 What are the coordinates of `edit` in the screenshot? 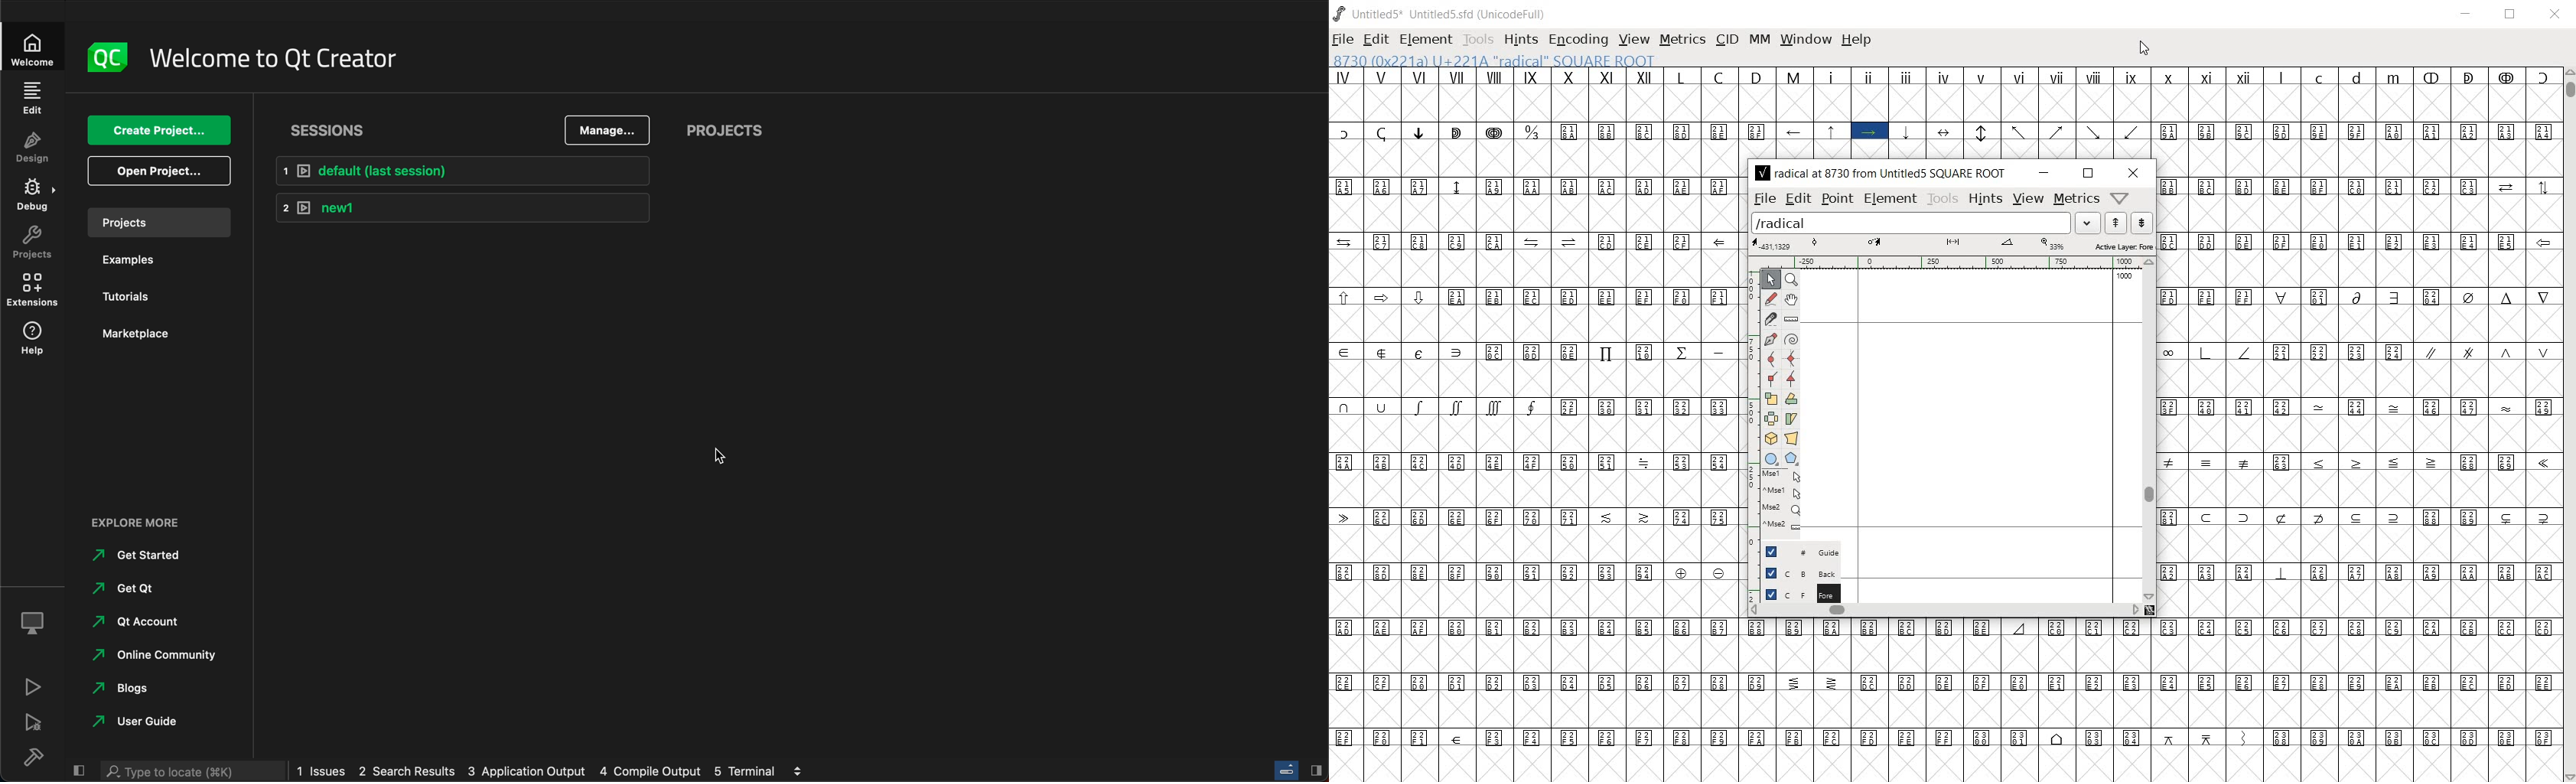 It's located at (33, 98).